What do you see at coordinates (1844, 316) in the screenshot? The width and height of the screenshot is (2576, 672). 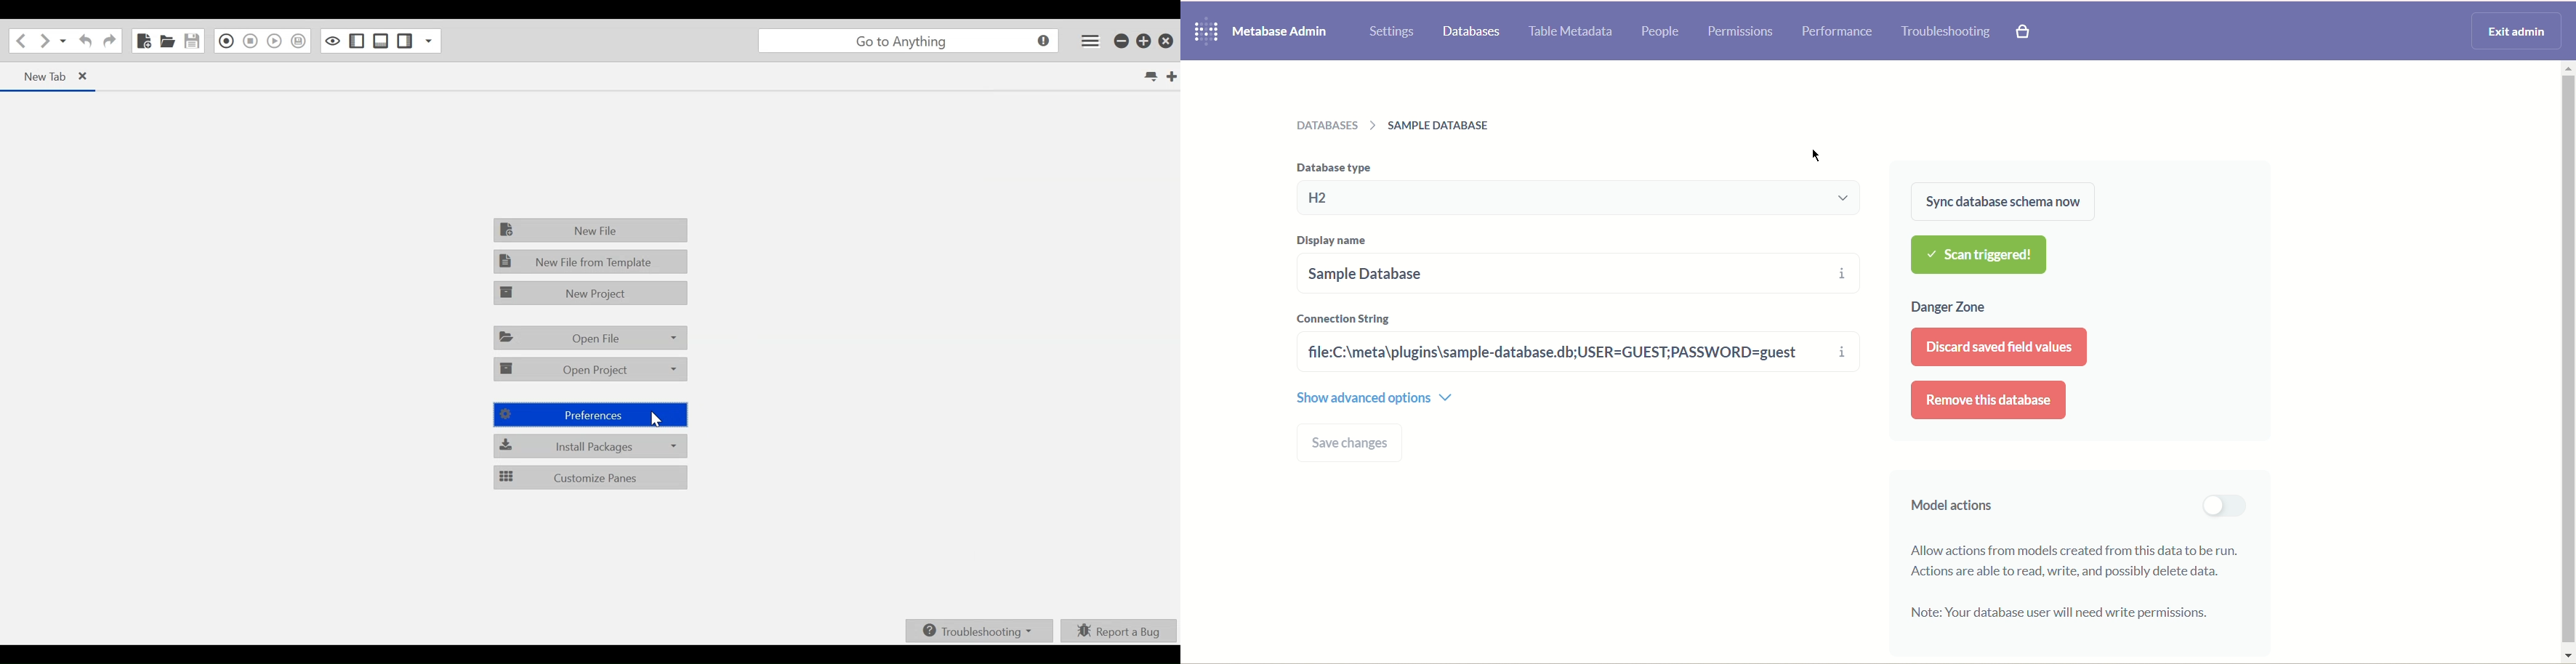 I see `information` at bounding box center [1844, 316].